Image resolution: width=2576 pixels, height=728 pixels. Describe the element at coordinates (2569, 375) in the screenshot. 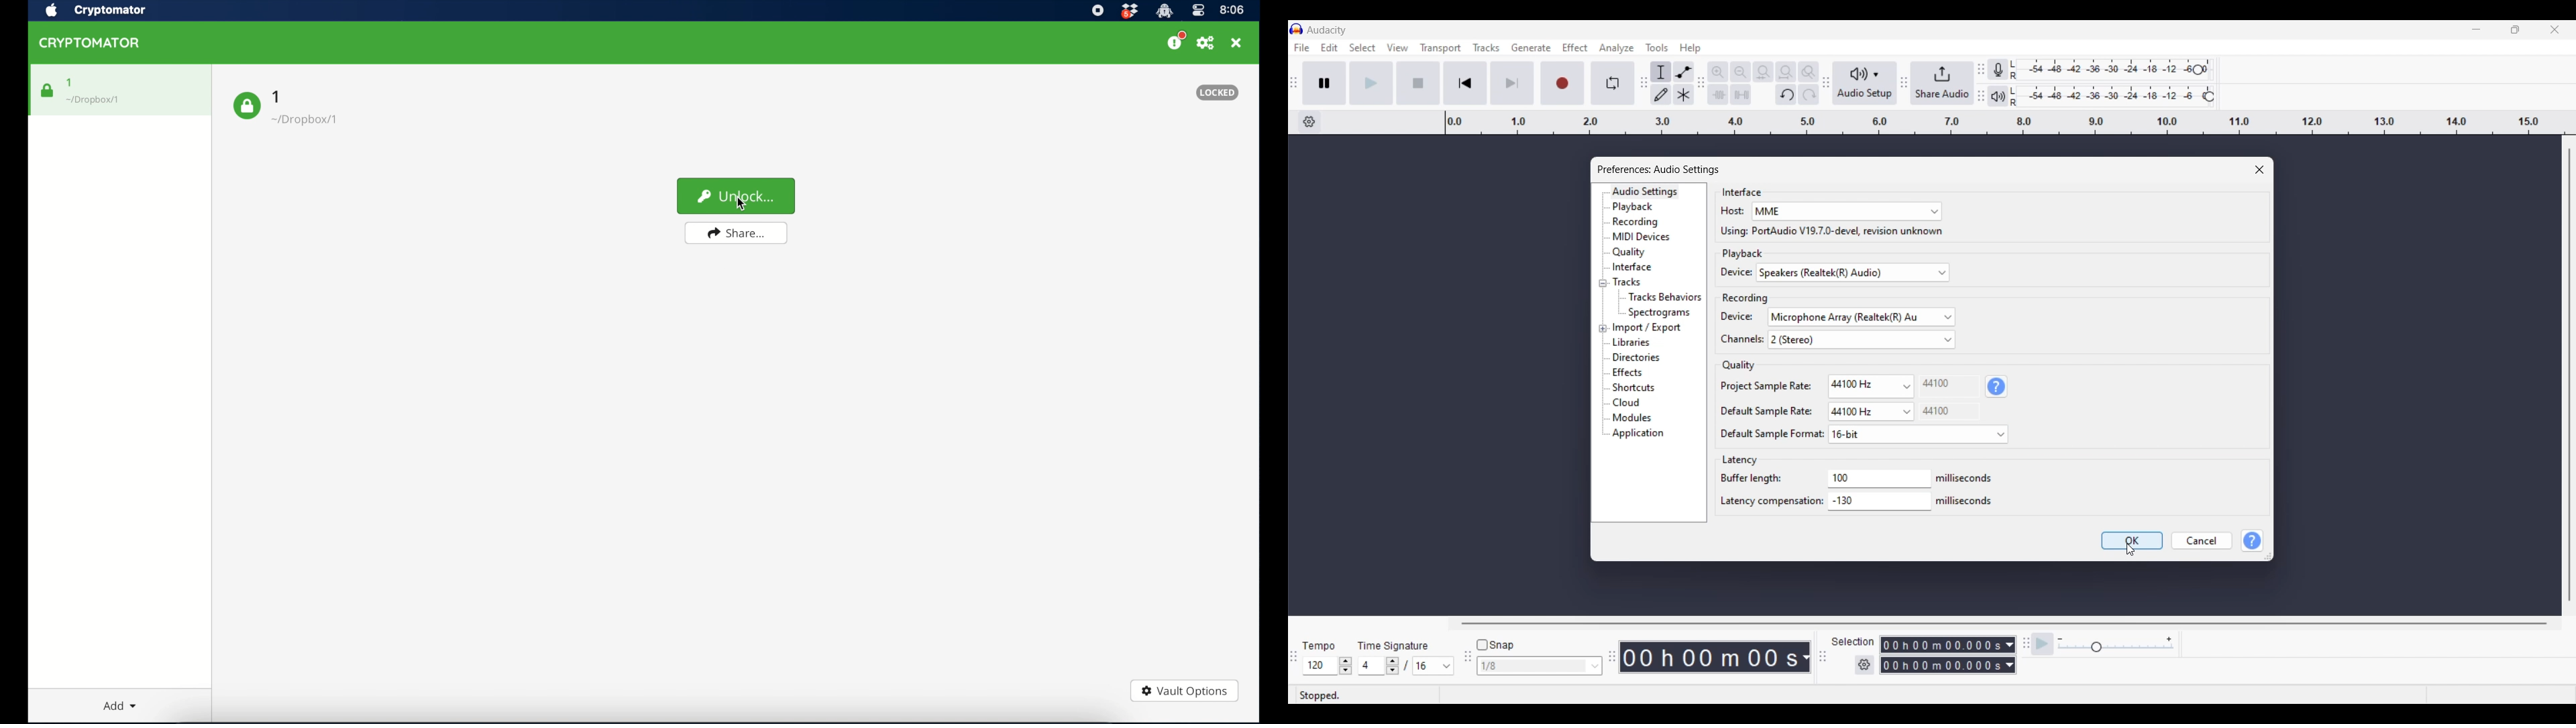

I see `Vertical slide bar` at that location.